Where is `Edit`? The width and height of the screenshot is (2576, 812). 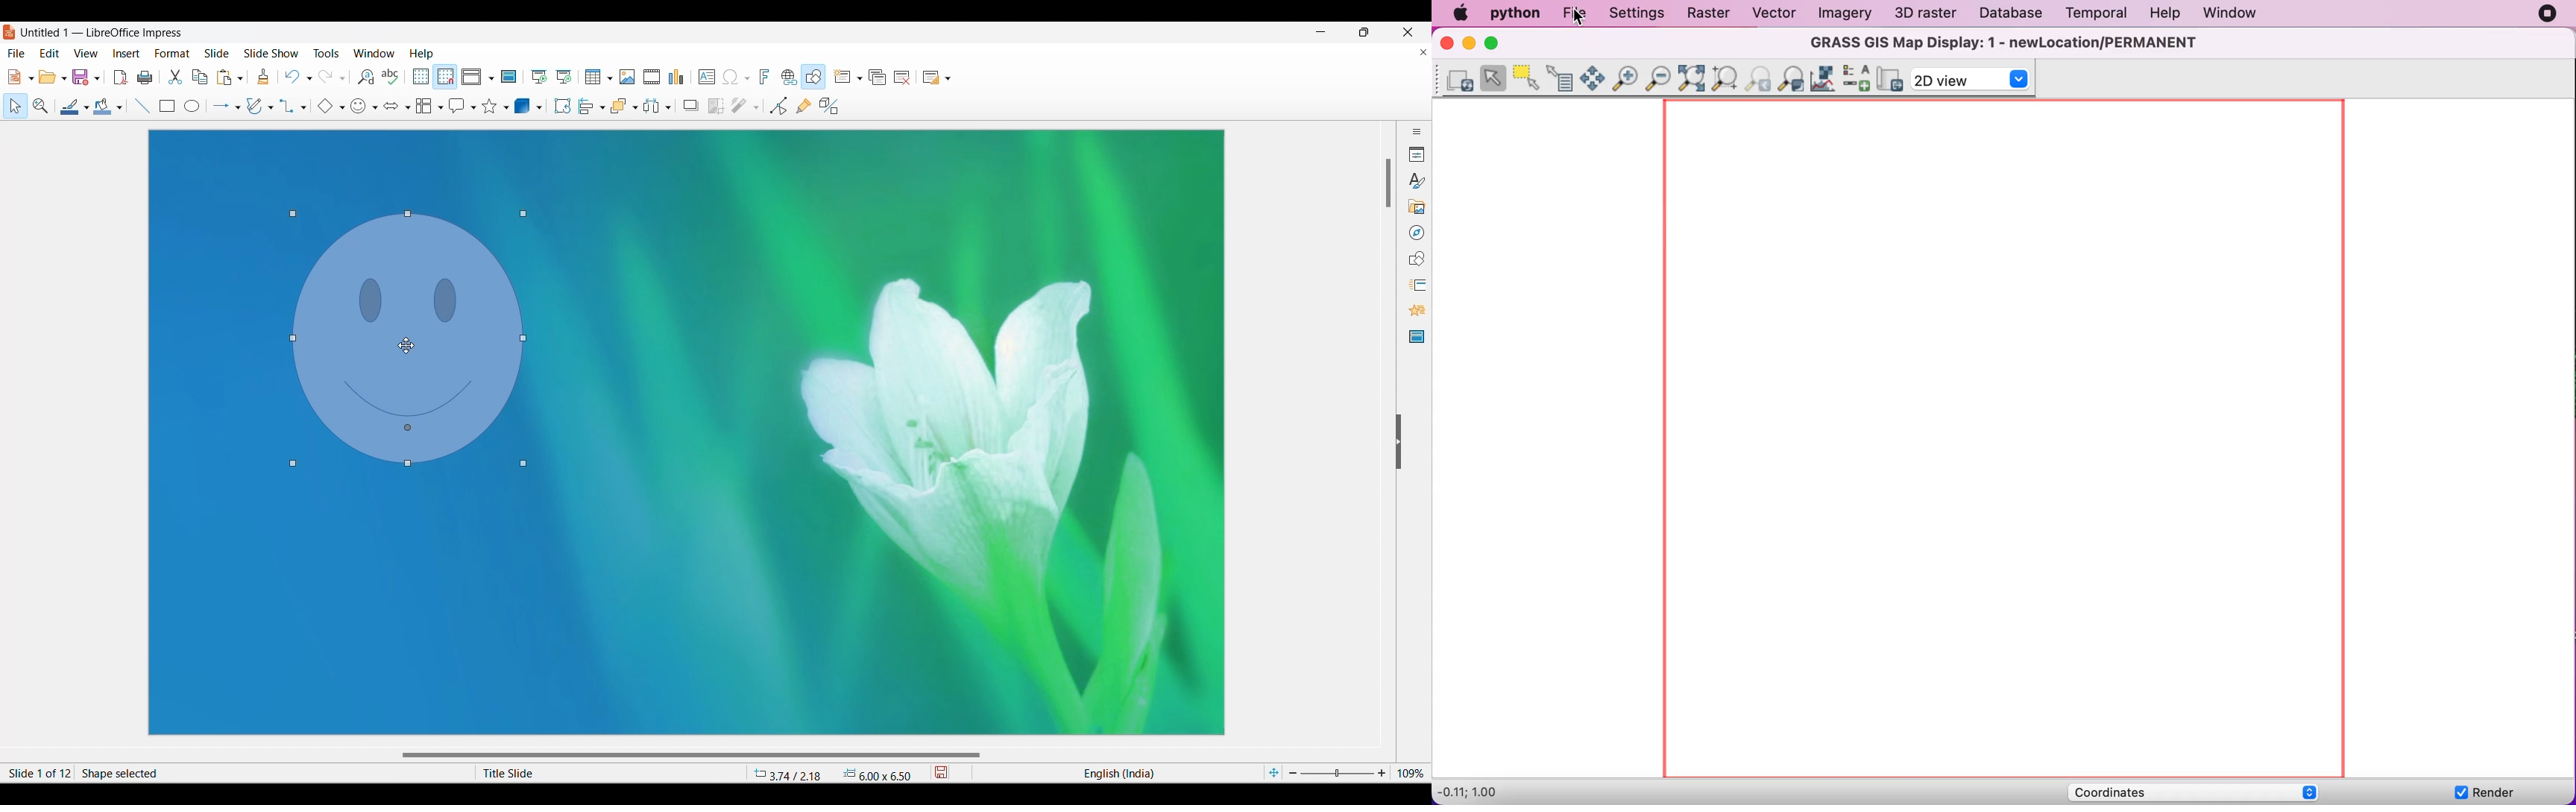
Edit is located at coordinates (49, 52).